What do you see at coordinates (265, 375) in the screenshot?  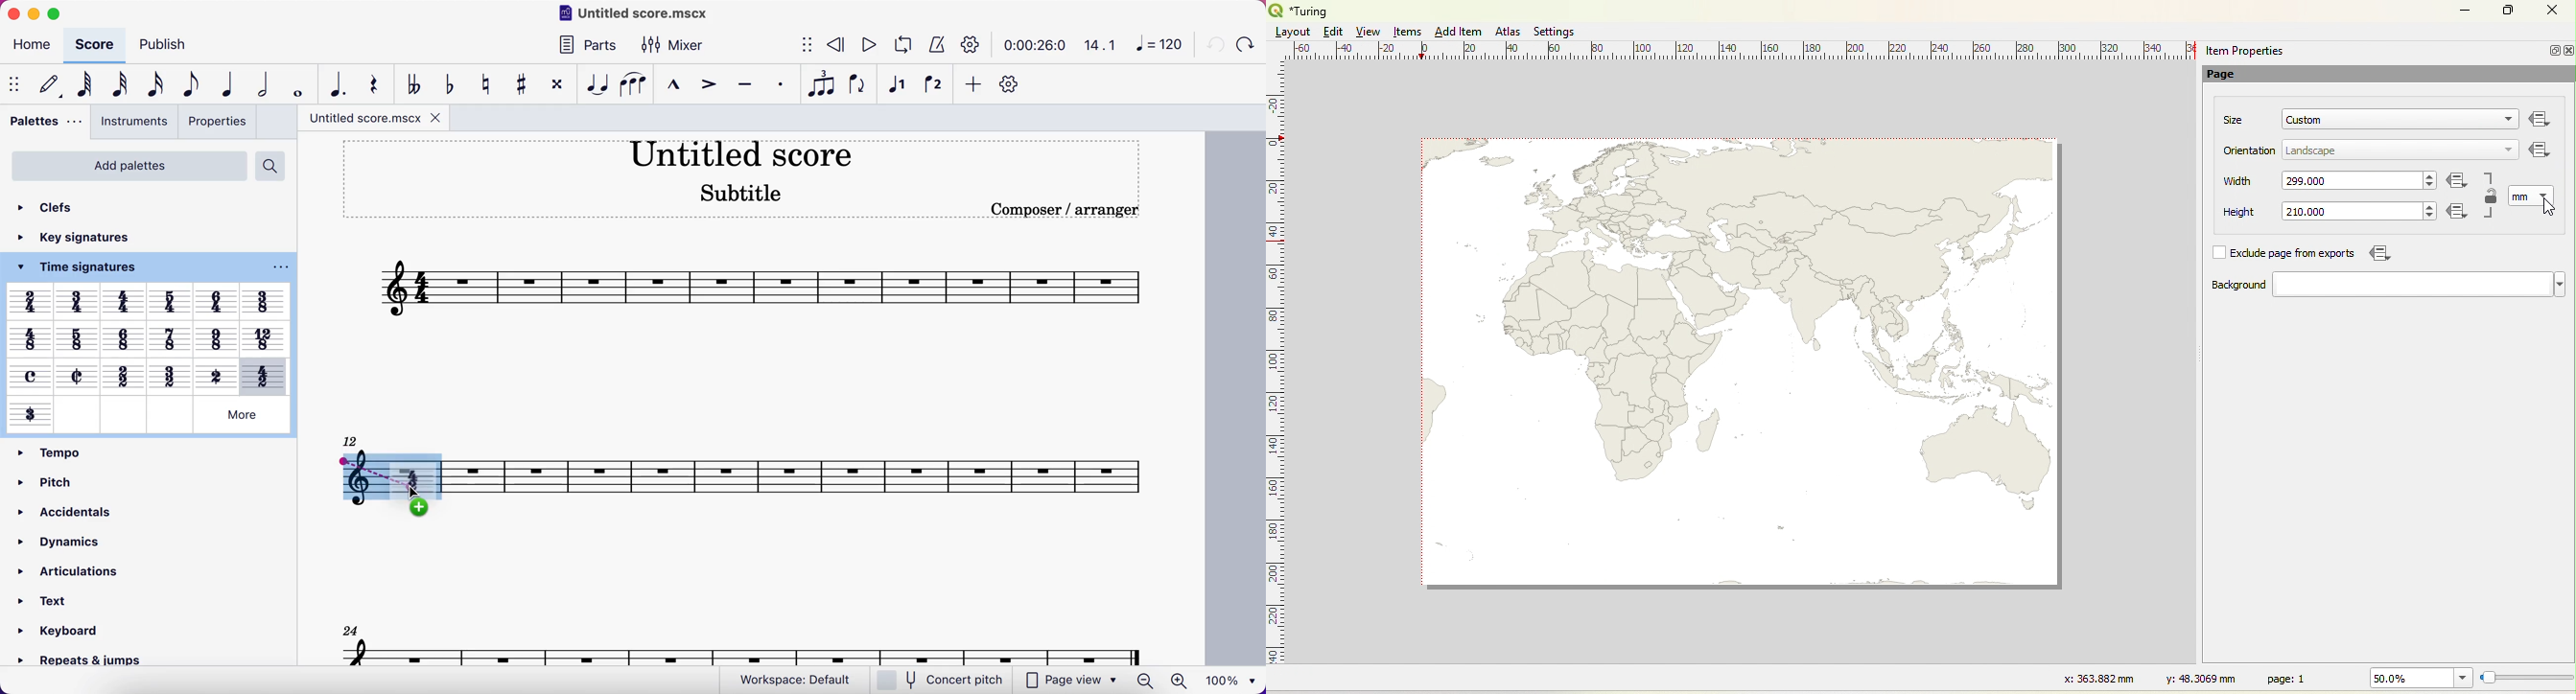 I see `` at bounding box center [265, 375].